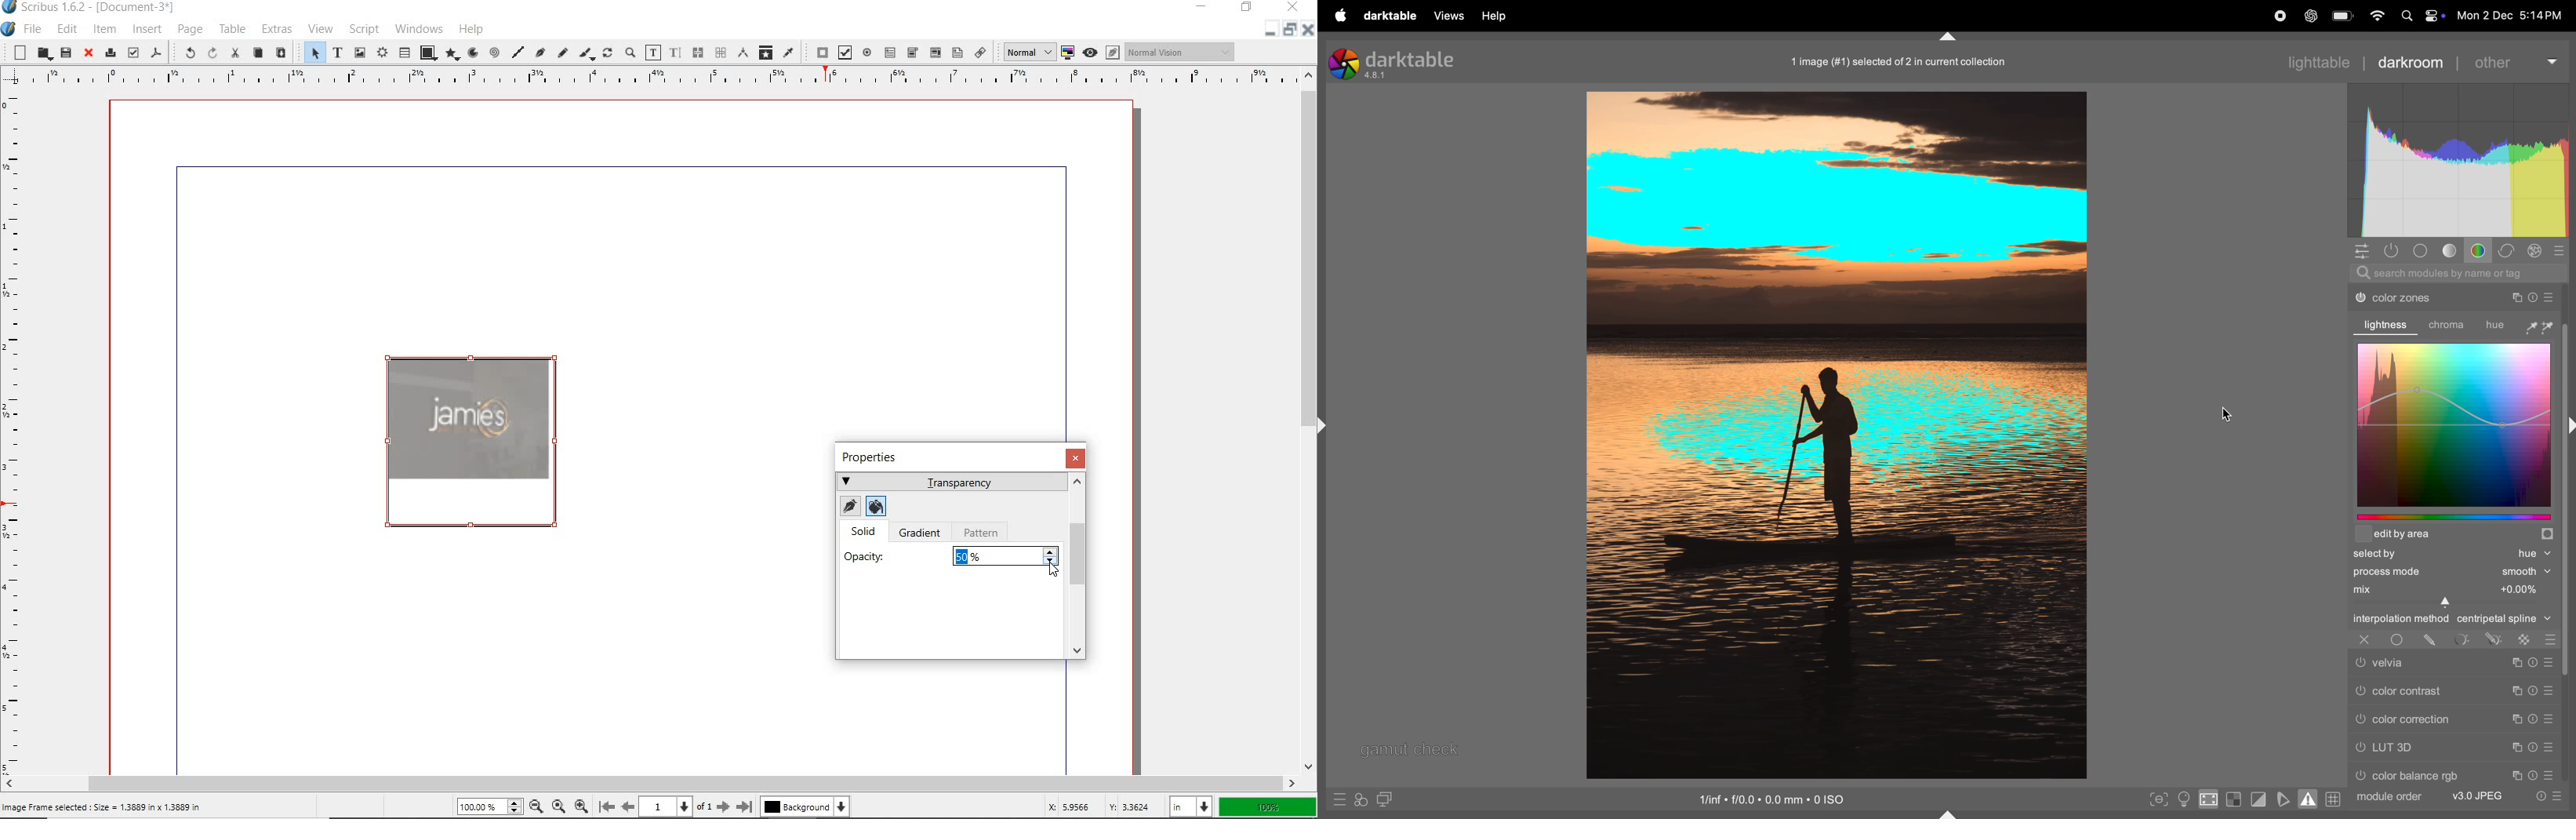  I want to click on toggle clipping indications, so click(2260, 800).